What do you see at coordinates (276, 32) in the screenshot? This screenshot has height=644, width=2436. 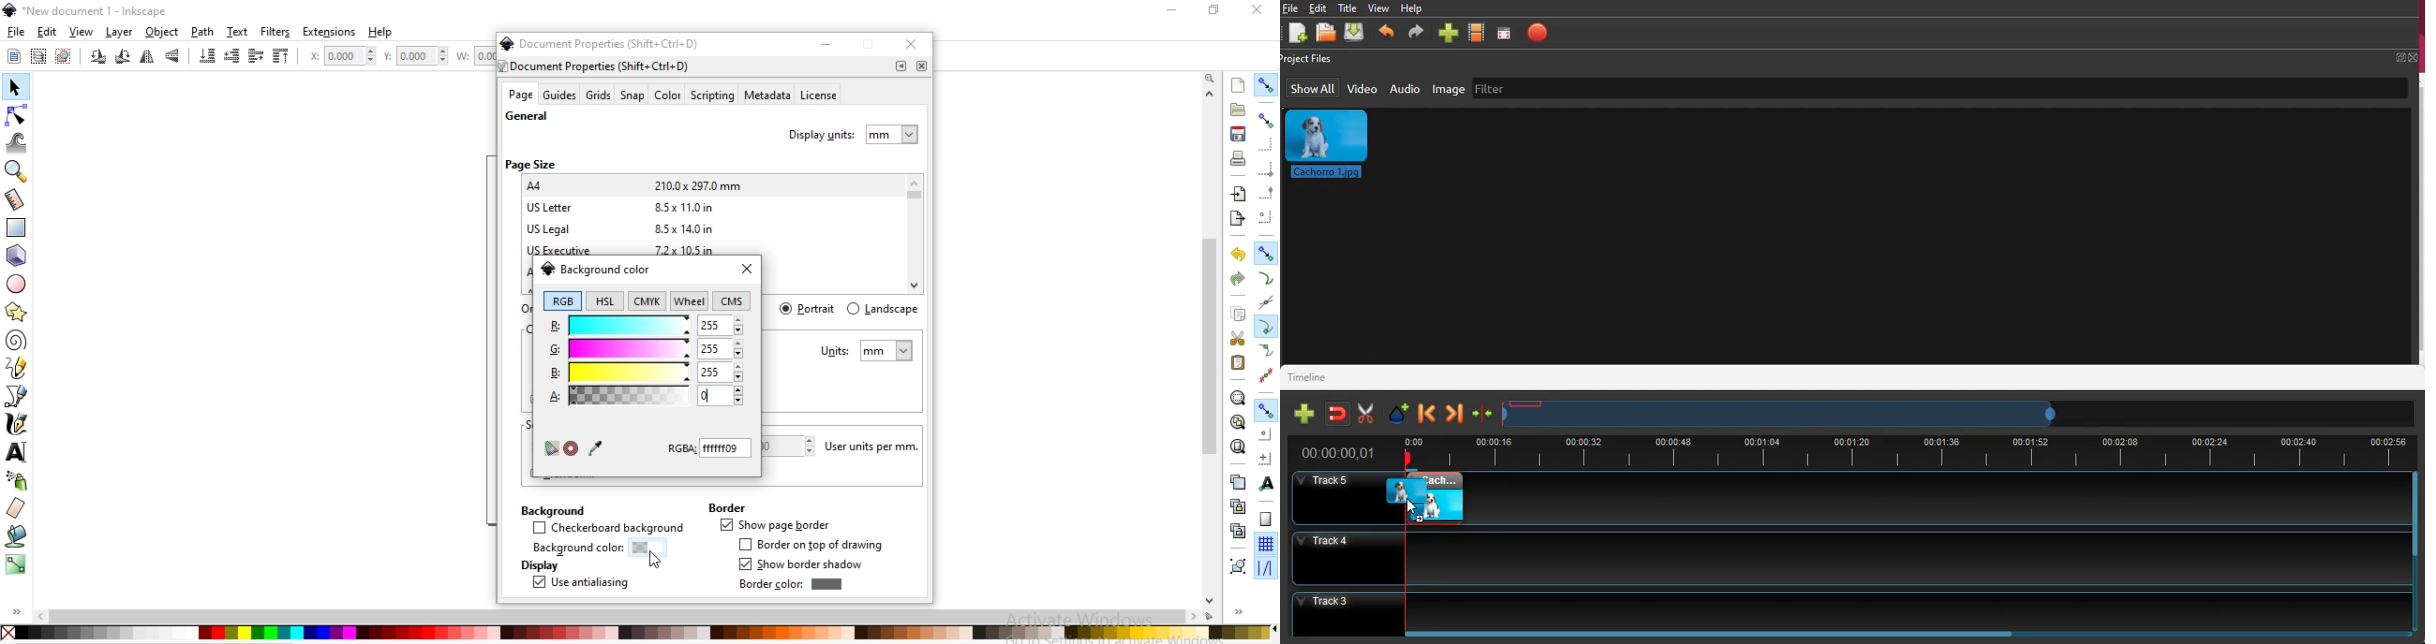 I see `filters` at bounding box center [276, 32].